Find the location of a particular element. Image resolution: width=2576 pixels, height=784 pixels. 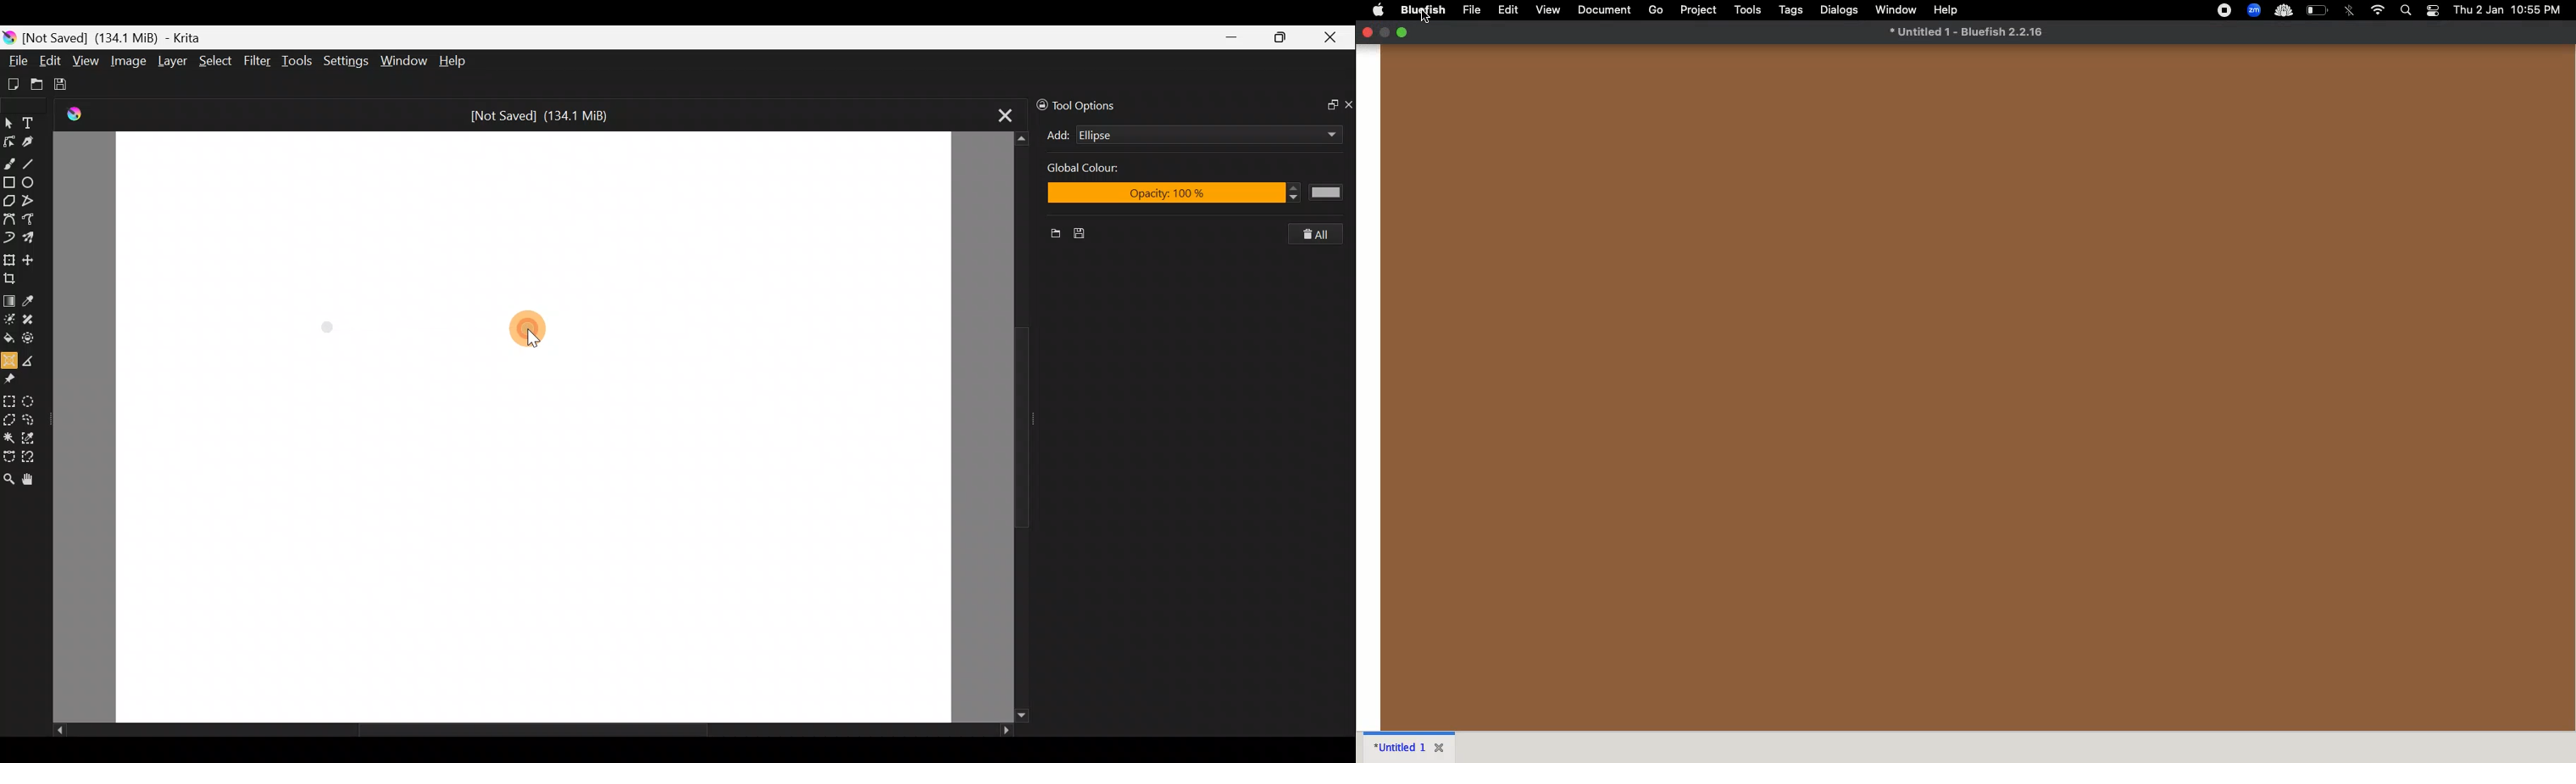

Calligraphy is located at coordinates (34, 139).